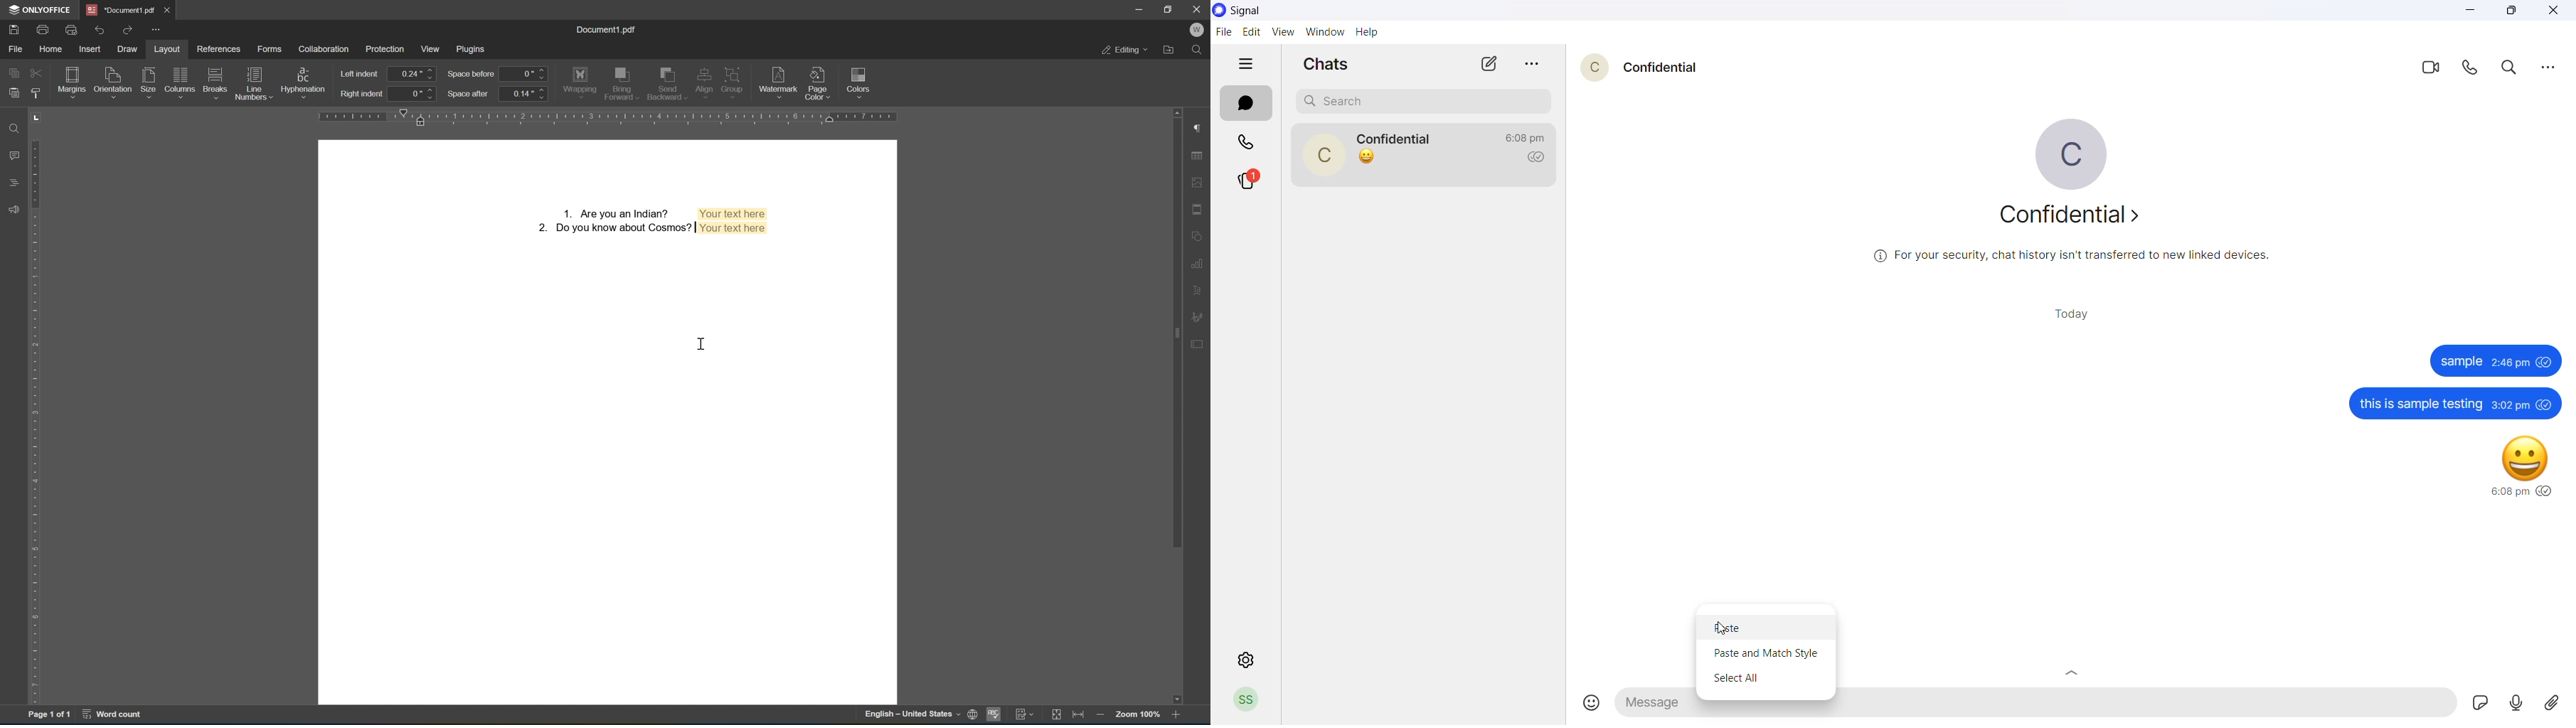 The image size is (2576, 728). What do you see at coordinates (1200, 127) in the screenshot?
I see `paragraph settings` at bounding box center [1200, 127].